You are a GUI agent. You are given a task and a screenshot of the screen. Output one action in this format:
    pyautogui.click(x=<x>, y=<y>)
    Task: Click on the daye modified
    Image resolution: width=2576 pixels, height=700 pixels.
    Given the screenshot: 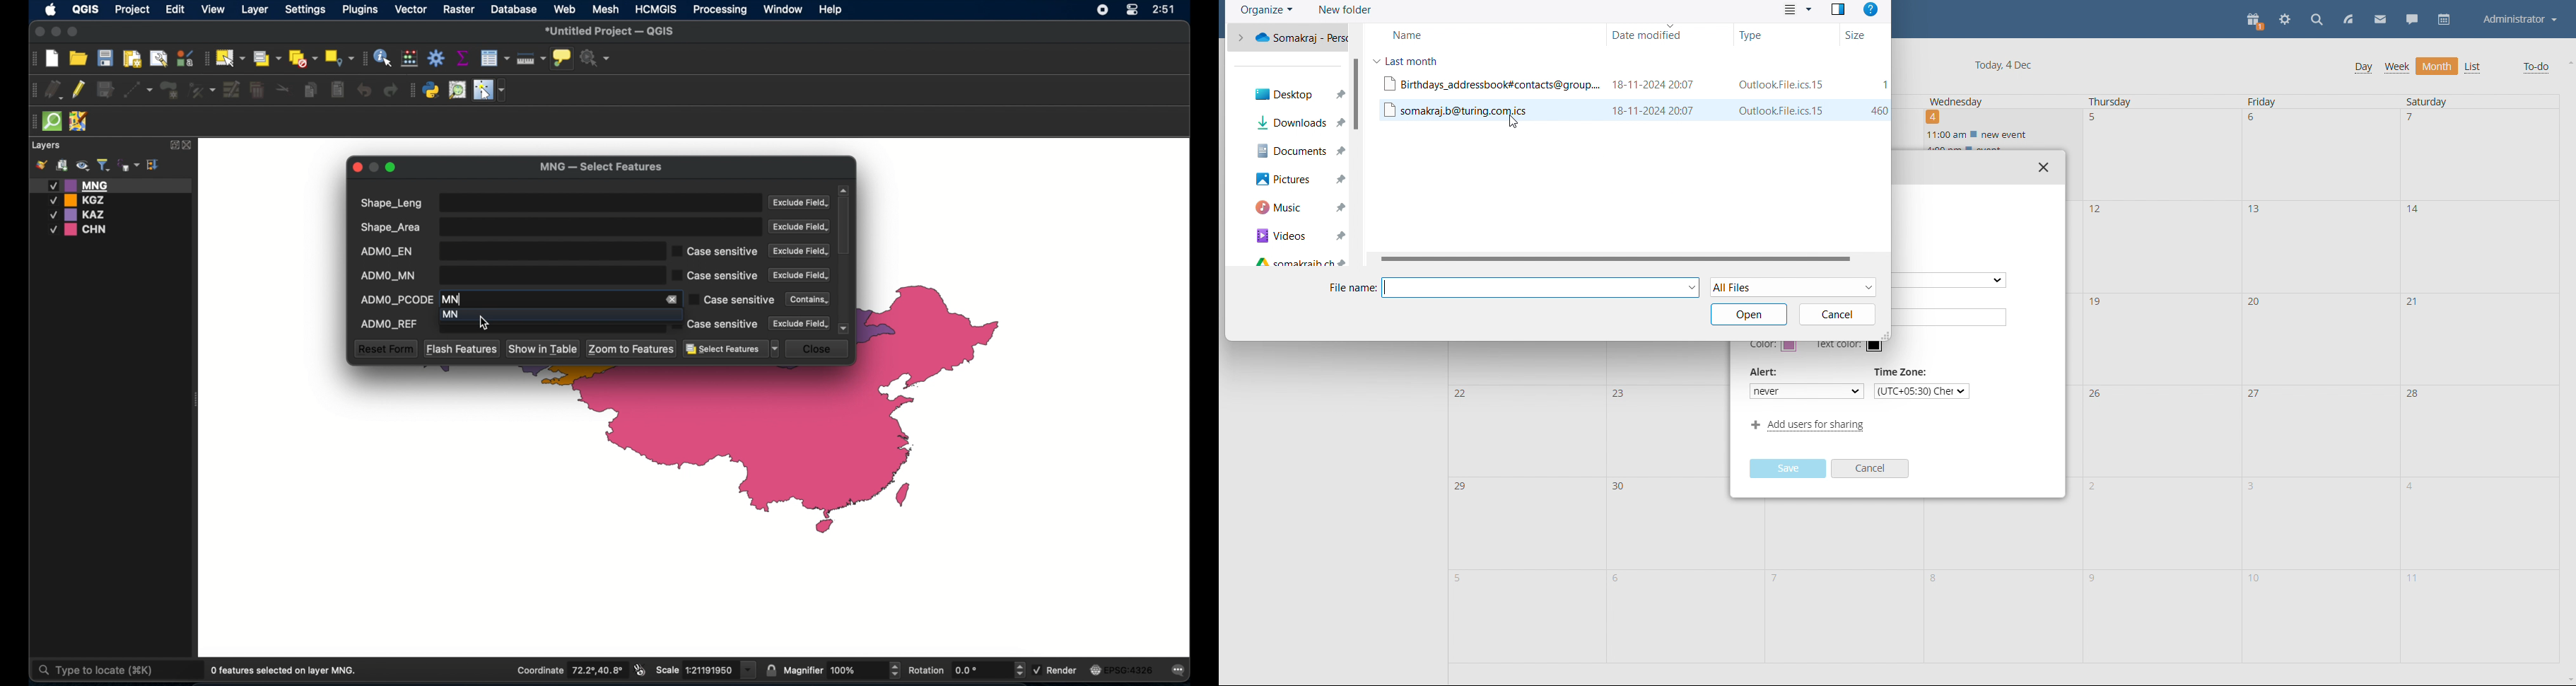 What is the action you would take?
    pyautogui.click(x=1660, y=36)
    